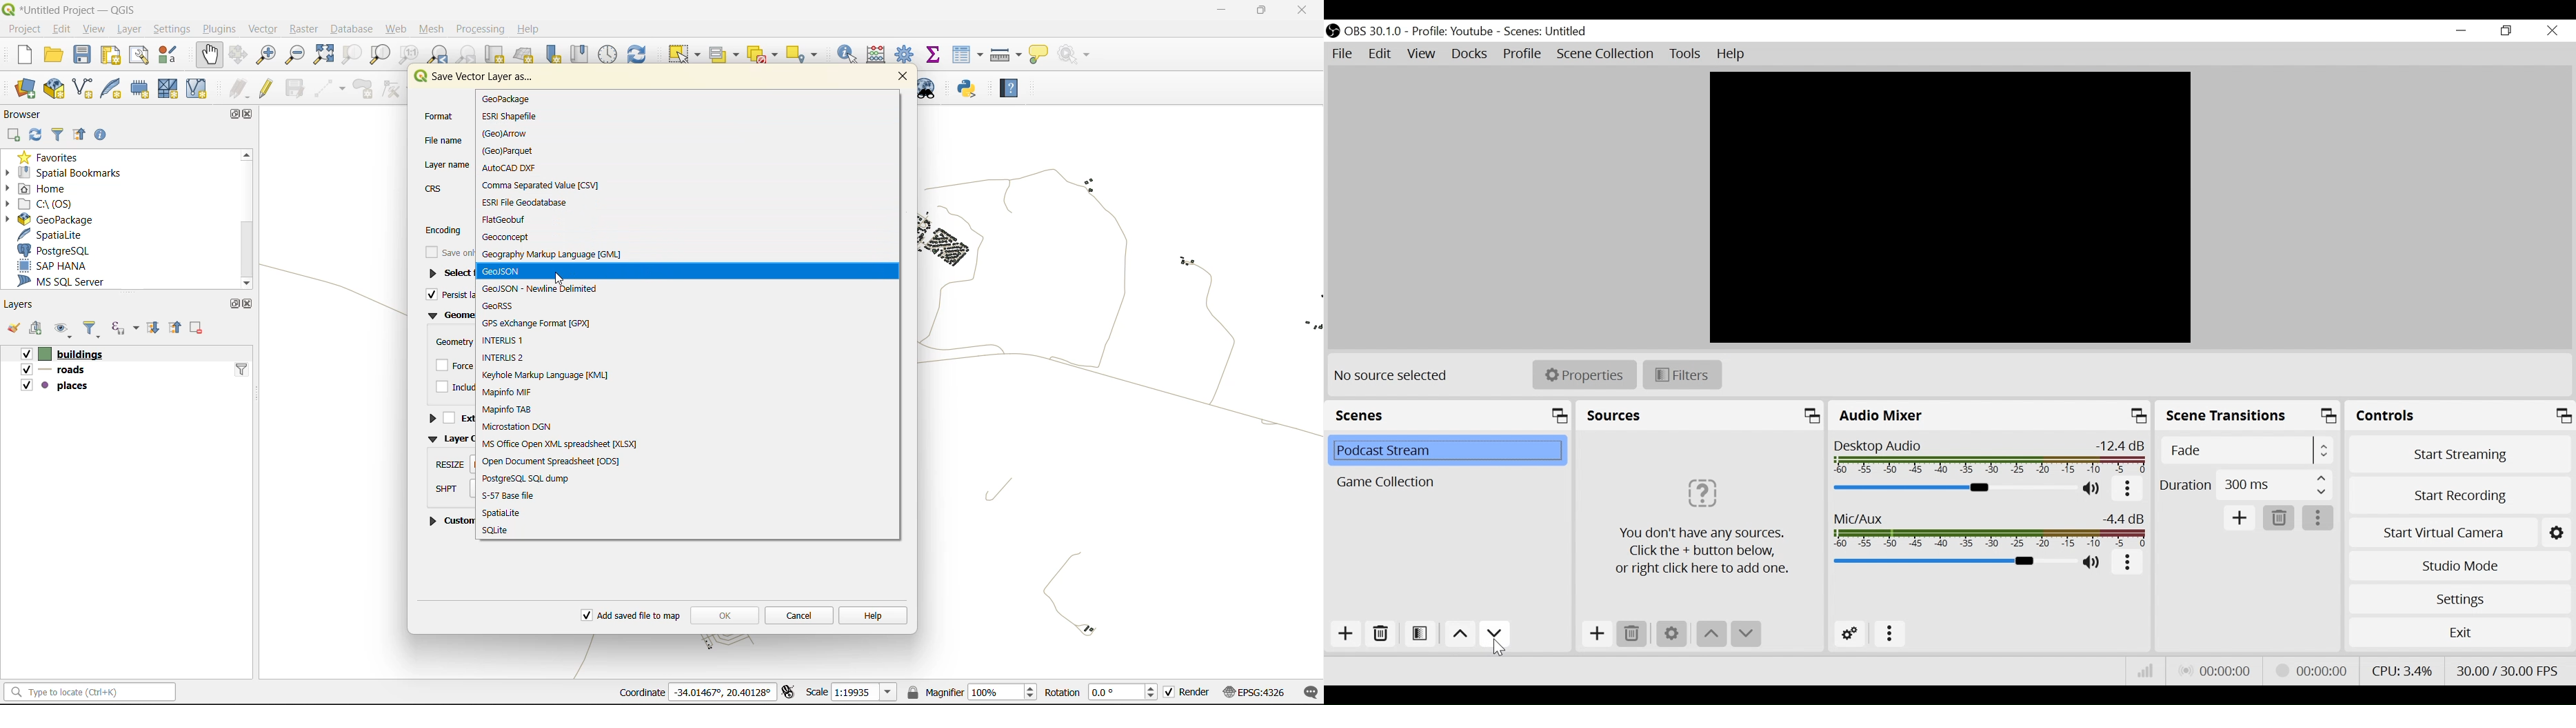  Describe the element at coordinates (2129, 564) in the screenshot. I see `more options` at that location.